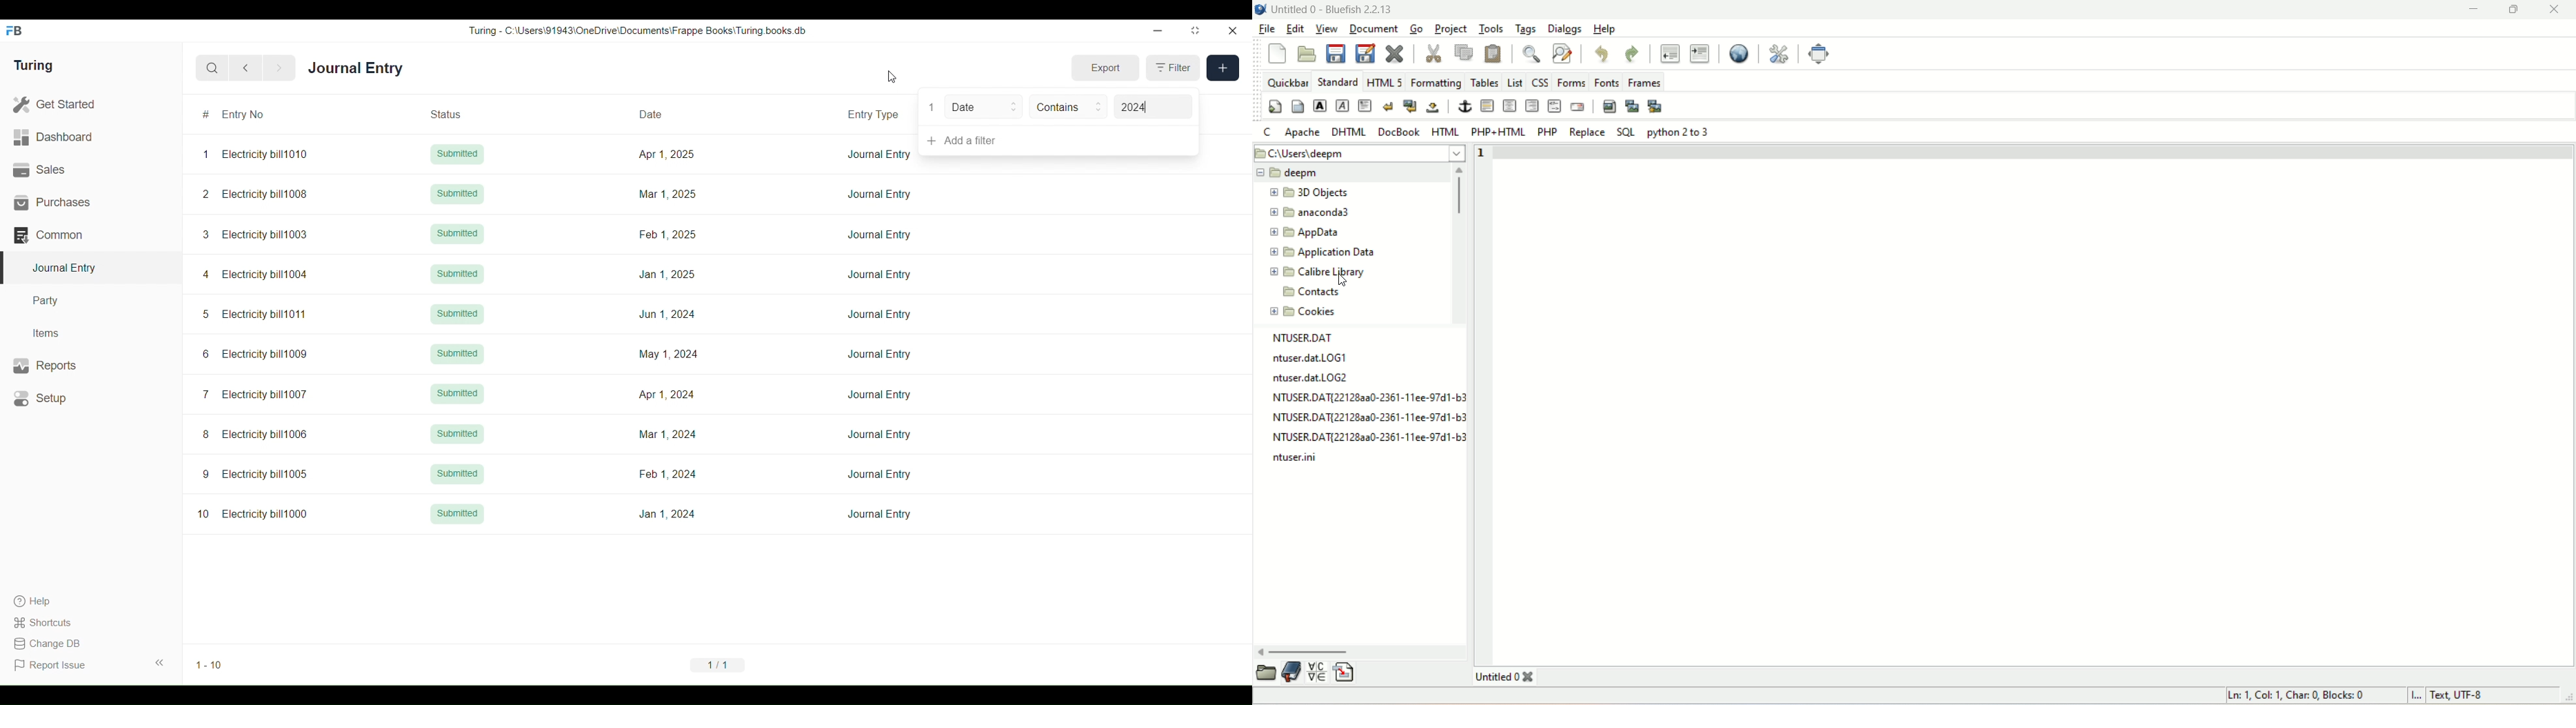  What do you see at coordinates (1554, 106) in the screenshot?
I see `HTML comment` at bounding box center [1554, 106].